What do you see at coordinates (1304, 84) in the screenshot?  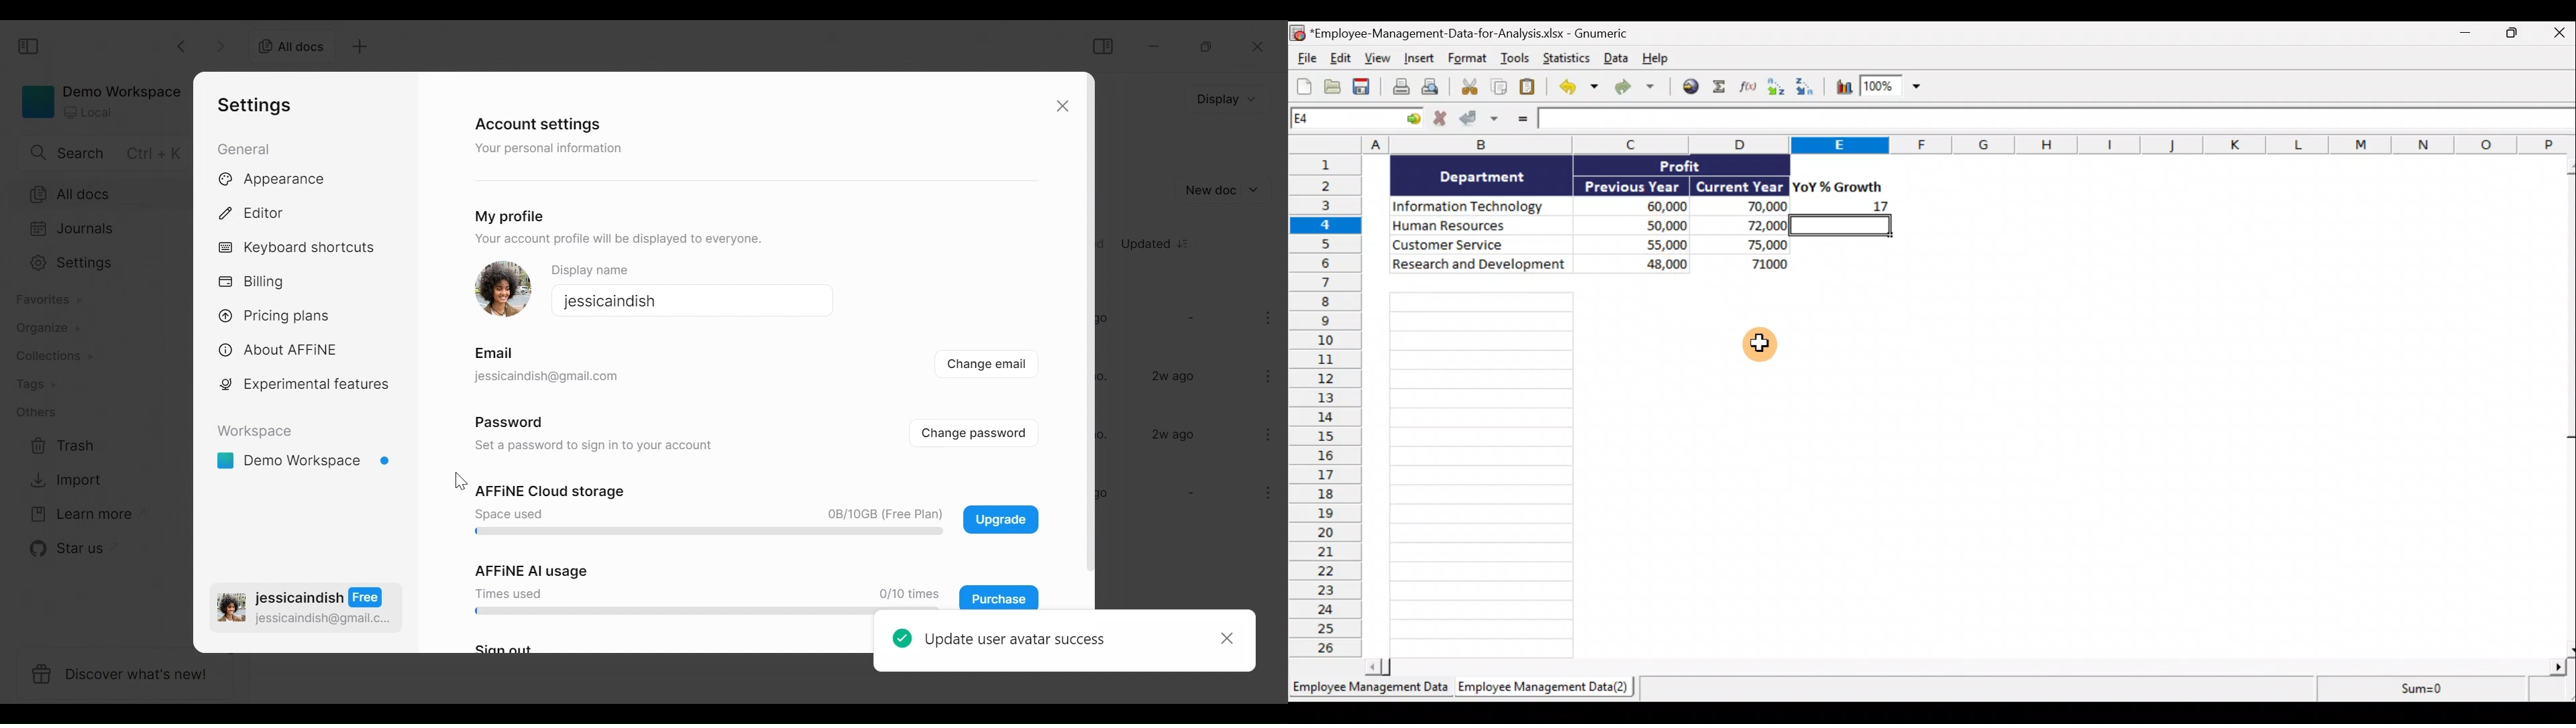 I see `Create a new workbook` at bounding box center [1304, 84].